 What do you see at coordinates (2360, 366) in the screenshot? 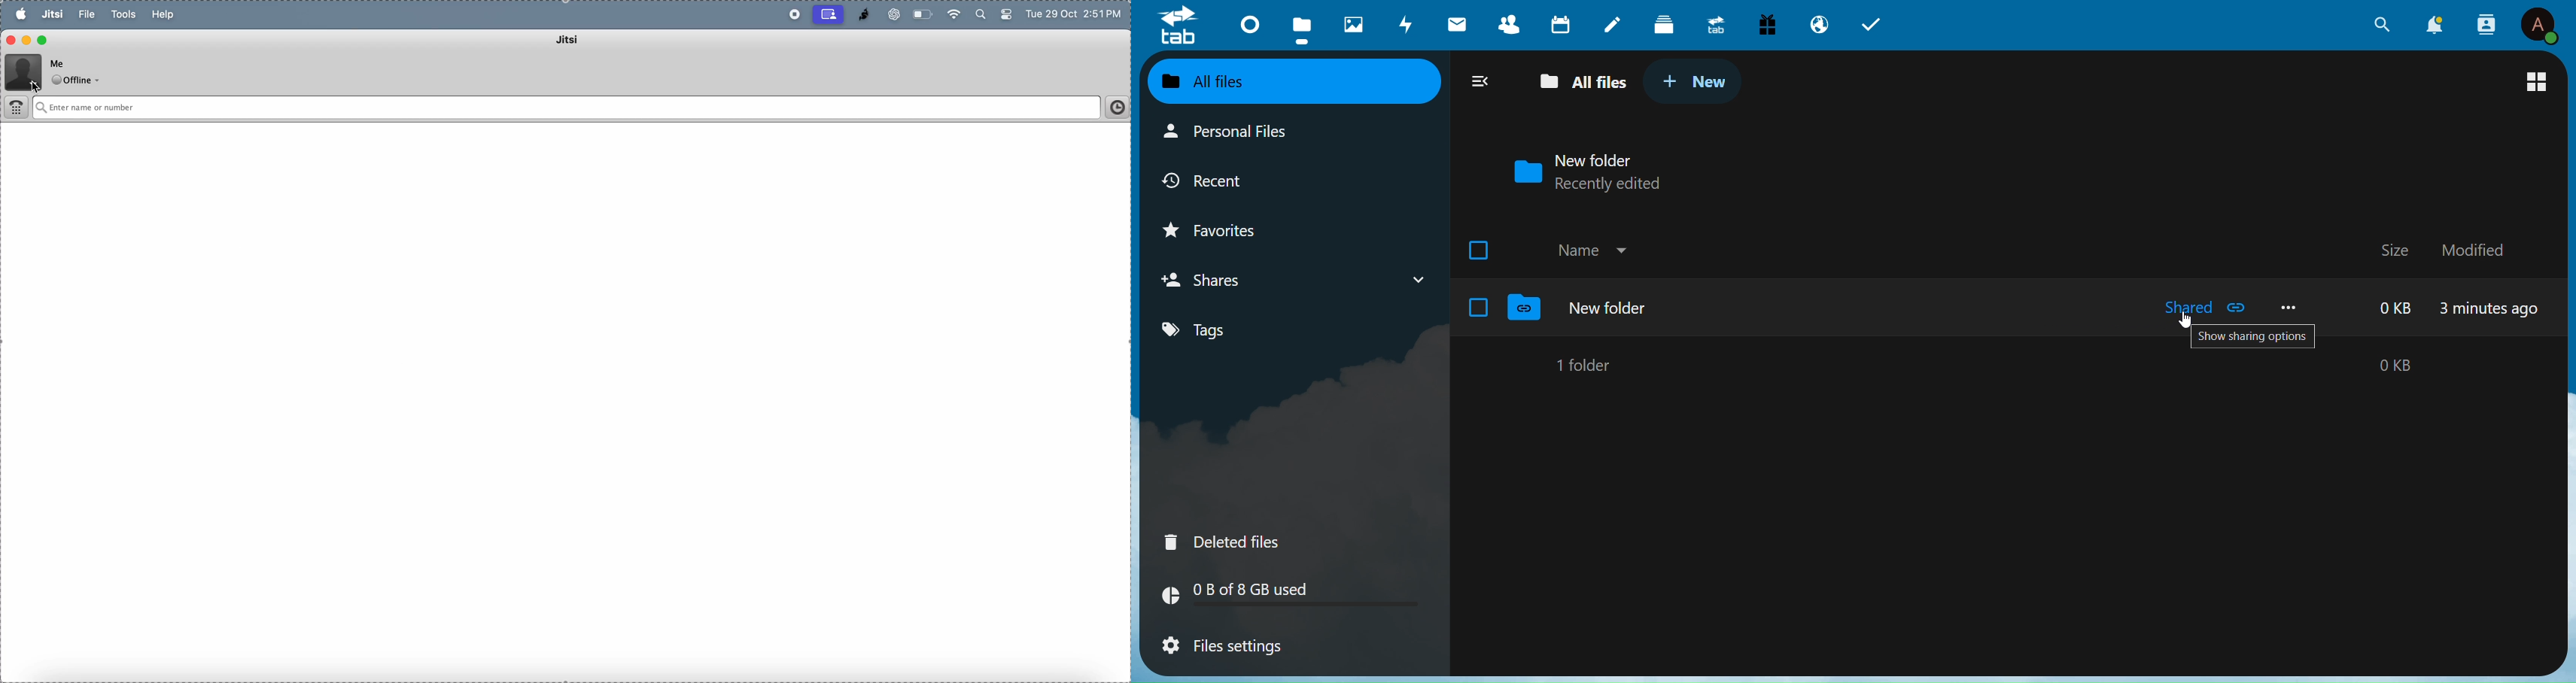
I see `0 kb` at bounding box center [2360, 366].